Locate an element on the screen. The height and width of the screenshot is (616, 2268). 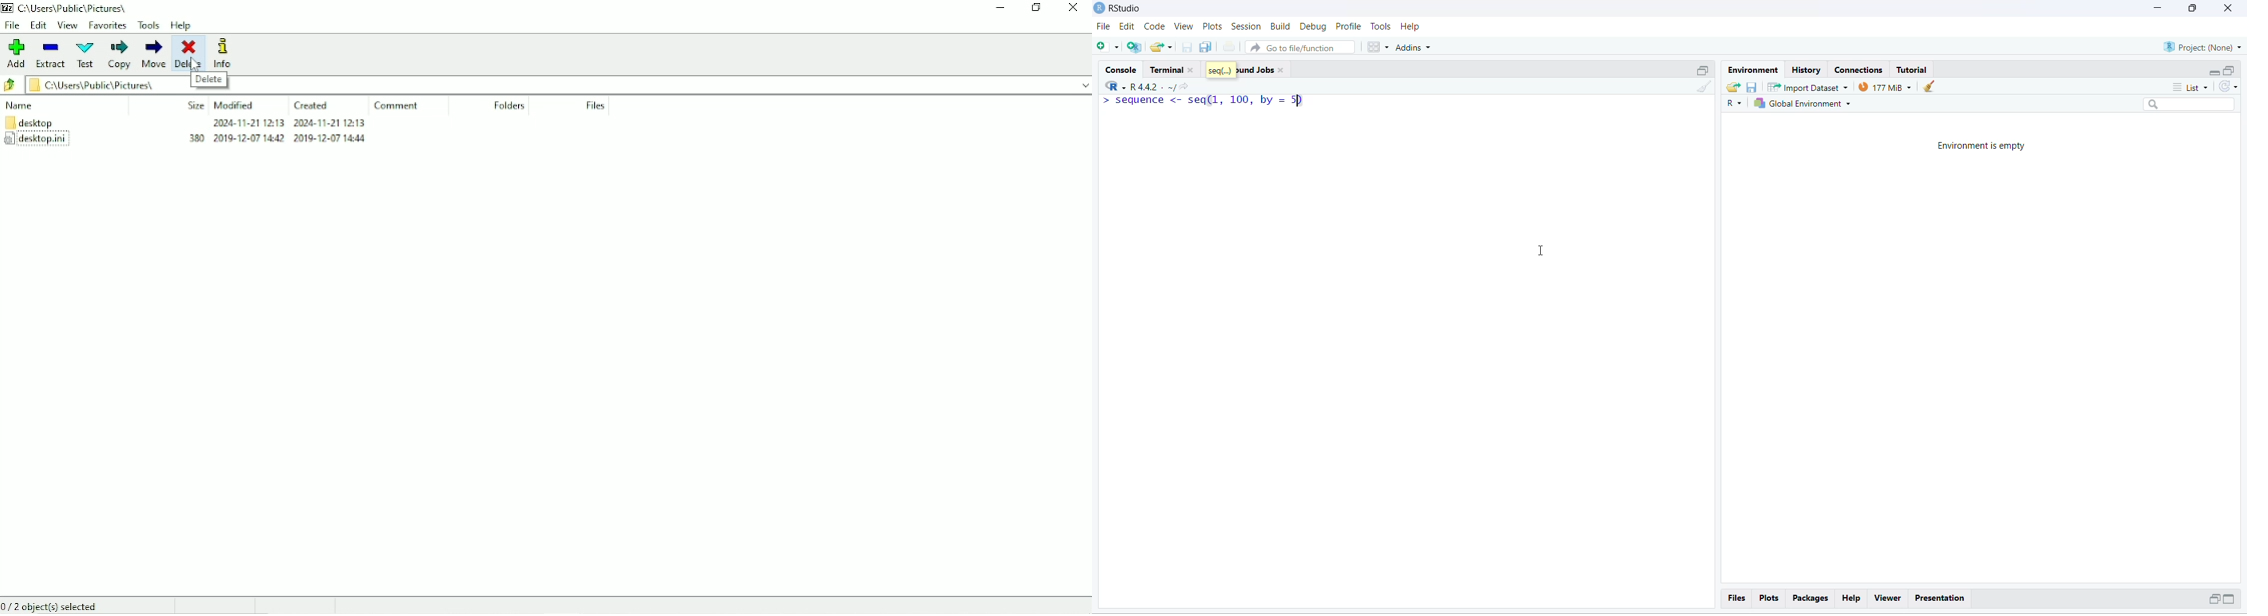
143 MiB is located at coordinates (1885, 86).